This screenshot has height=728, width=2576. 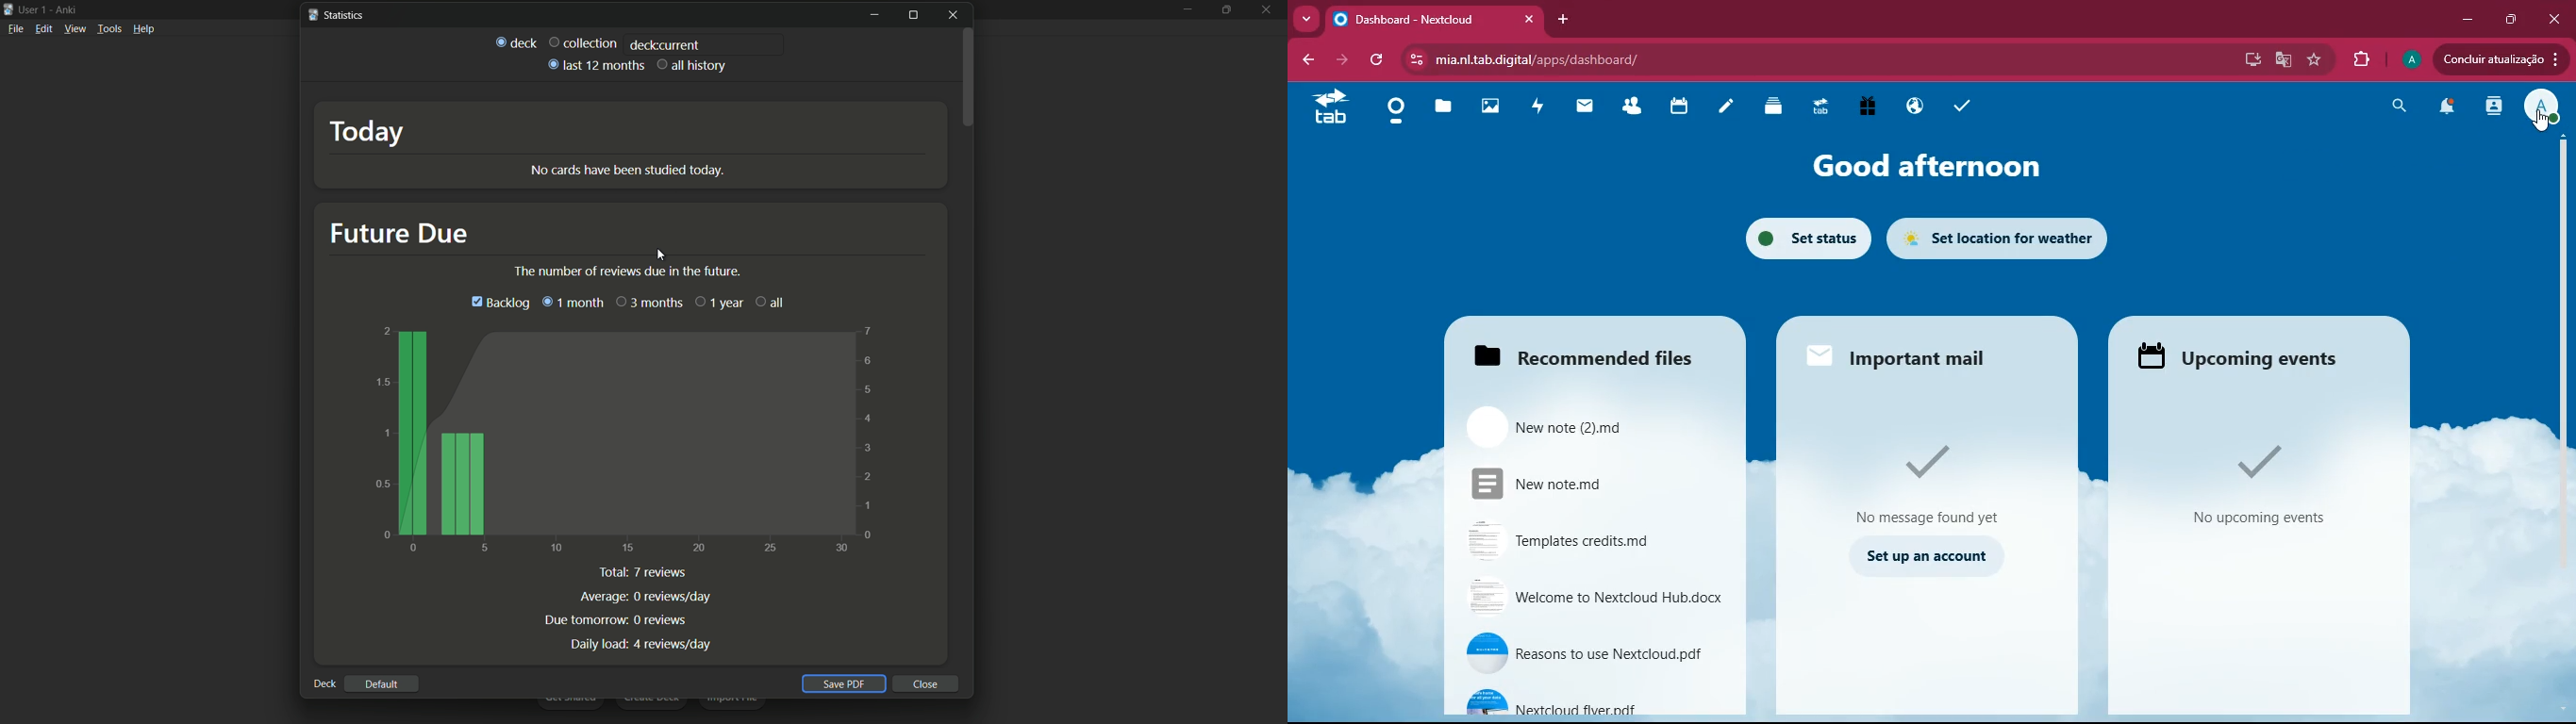 What do you see at coordinates (1587, 541) in the screenshot?
I see `file` at bounding box center [1587, 541].